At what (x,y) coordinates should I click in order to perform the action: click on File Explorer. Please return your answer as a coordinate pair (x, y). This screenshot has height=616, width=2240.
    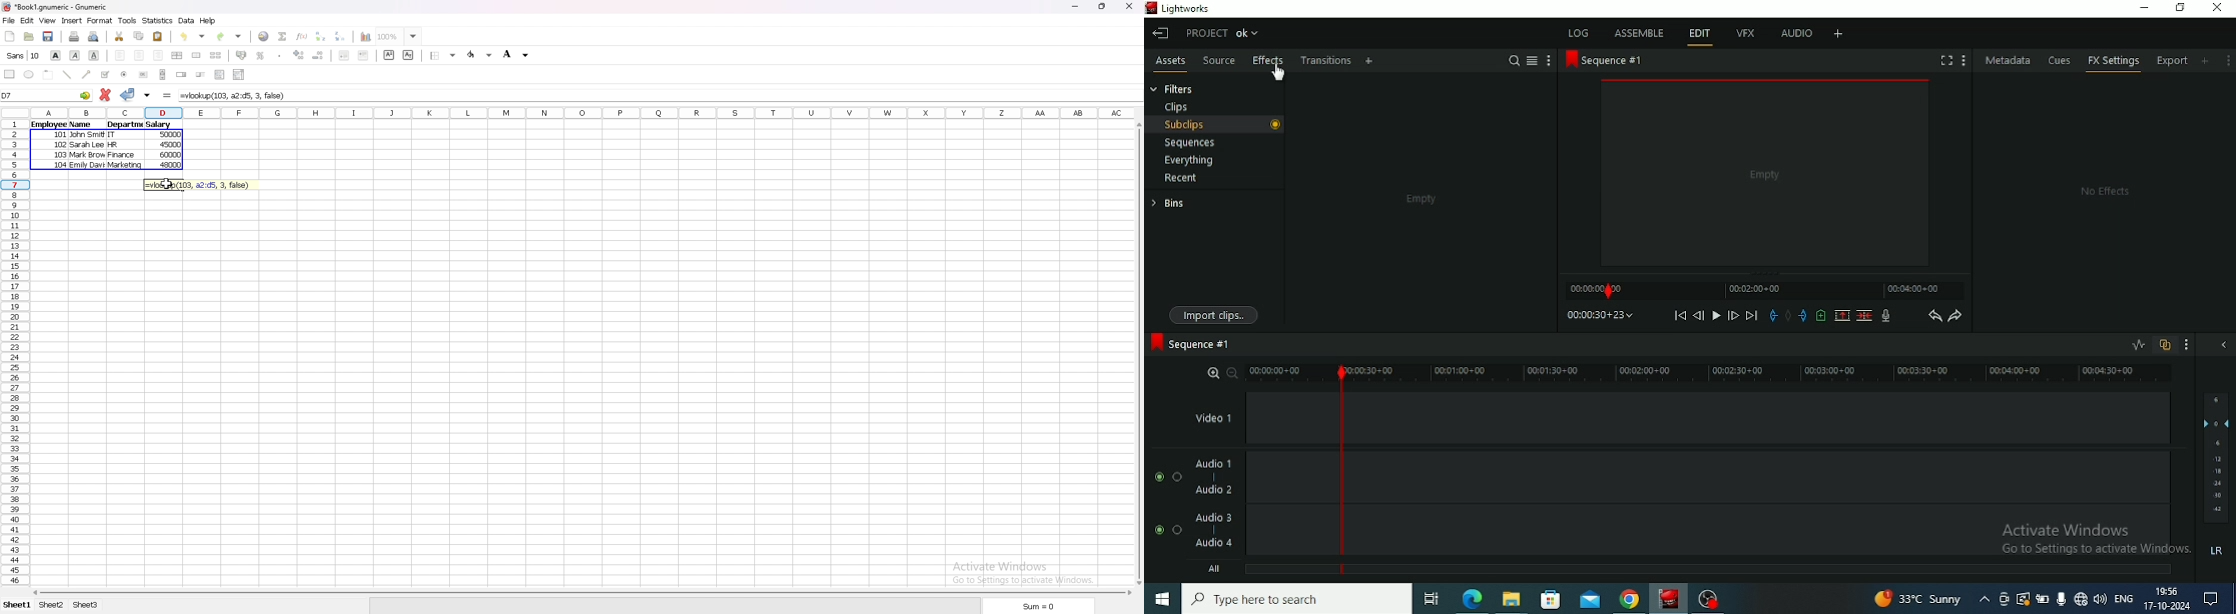
    Looking at the image, I should click on (1513, 599).